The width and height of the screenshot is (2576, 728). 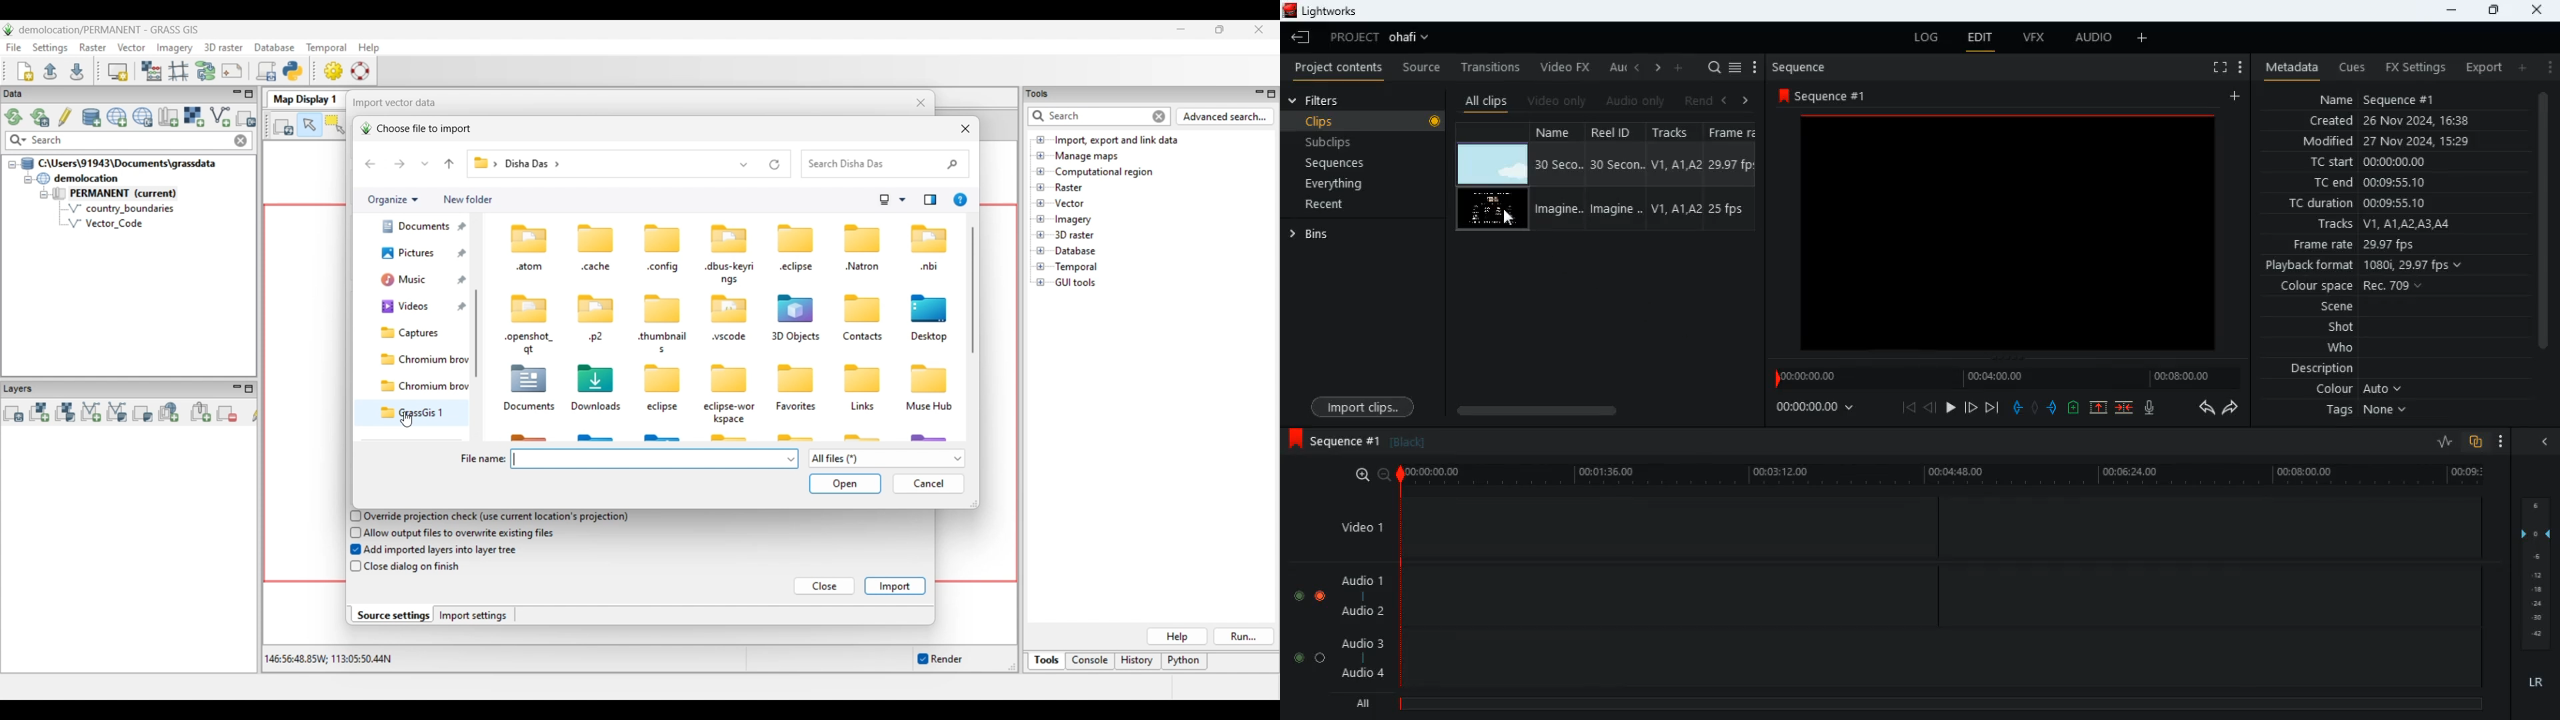 What do you see at coordinates (1723, 101) in the screenshot?
I see `back` at bounding box center [1723, 101].